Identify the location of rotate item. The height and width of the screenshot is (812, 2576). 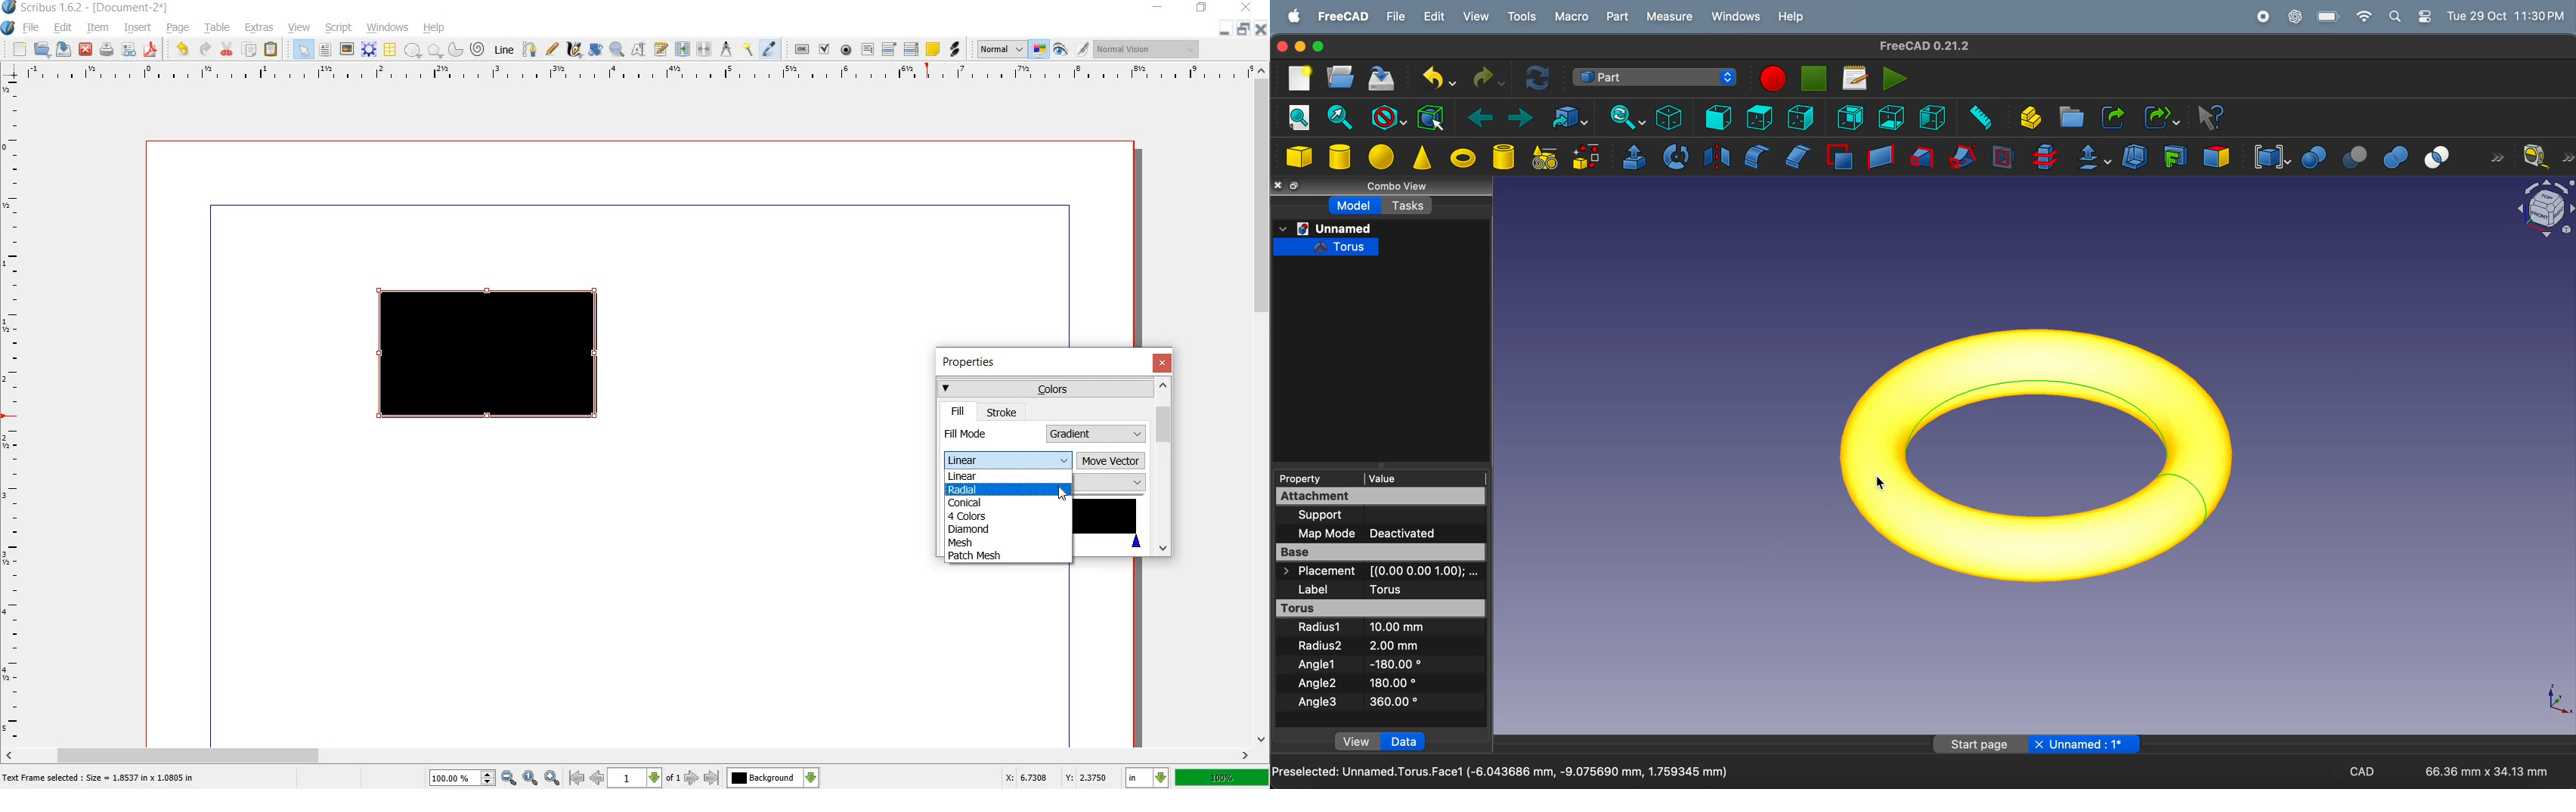
(596, 50).